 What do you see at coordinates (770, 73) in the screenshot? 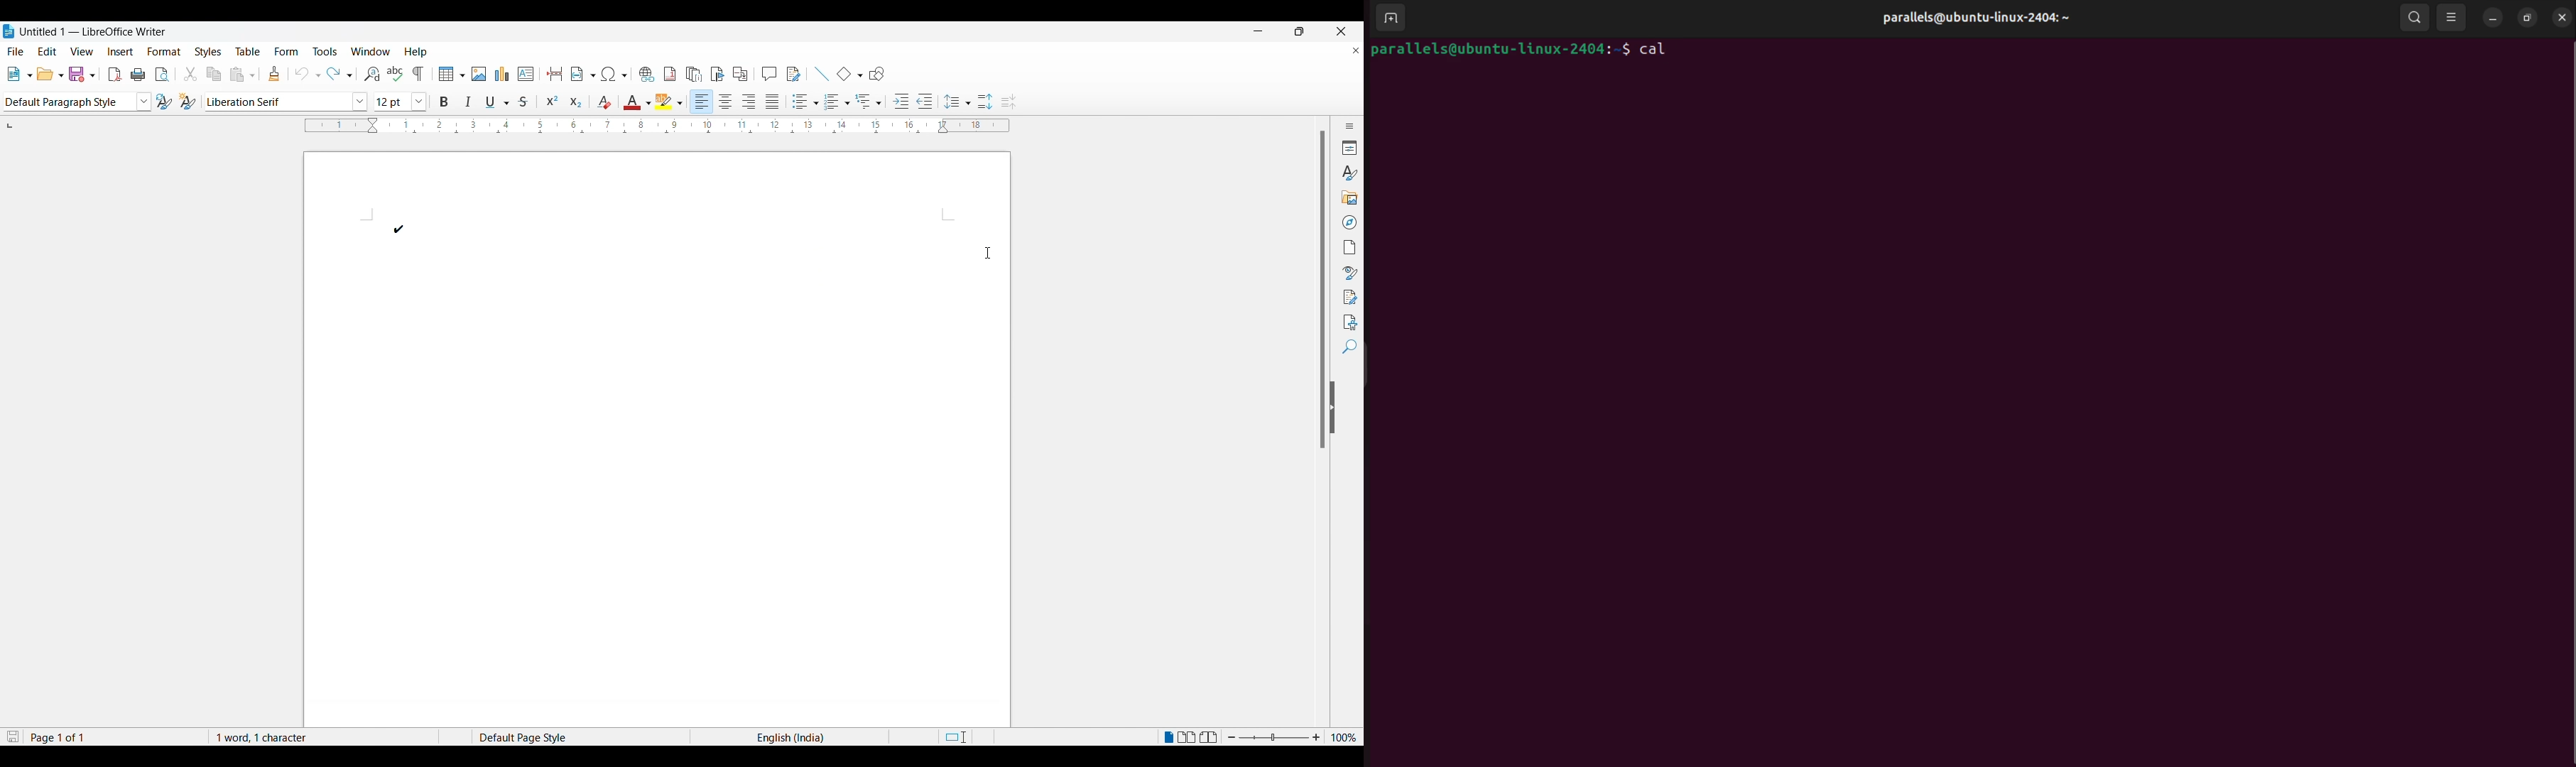
I see `comment` at bounding box center [770, 73].